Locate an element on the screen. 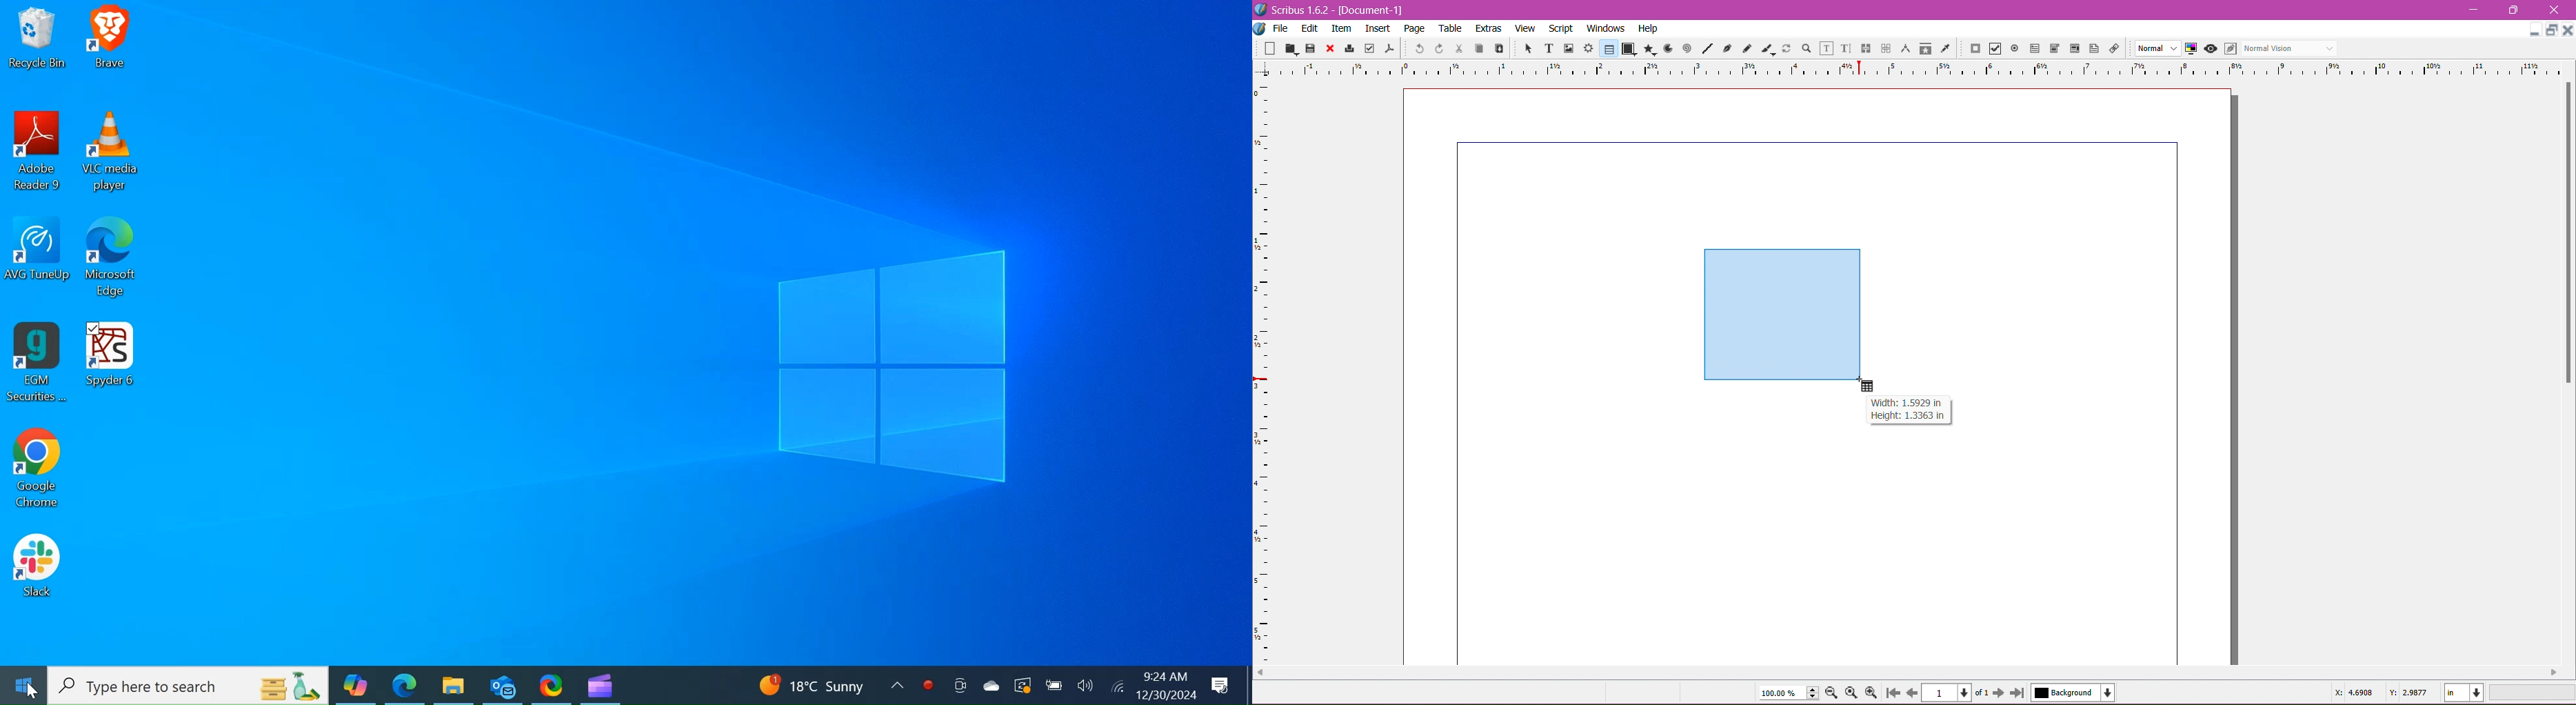 This screenshot has width=2576, height=728. of 1 is located at coordinates (1981, 691).